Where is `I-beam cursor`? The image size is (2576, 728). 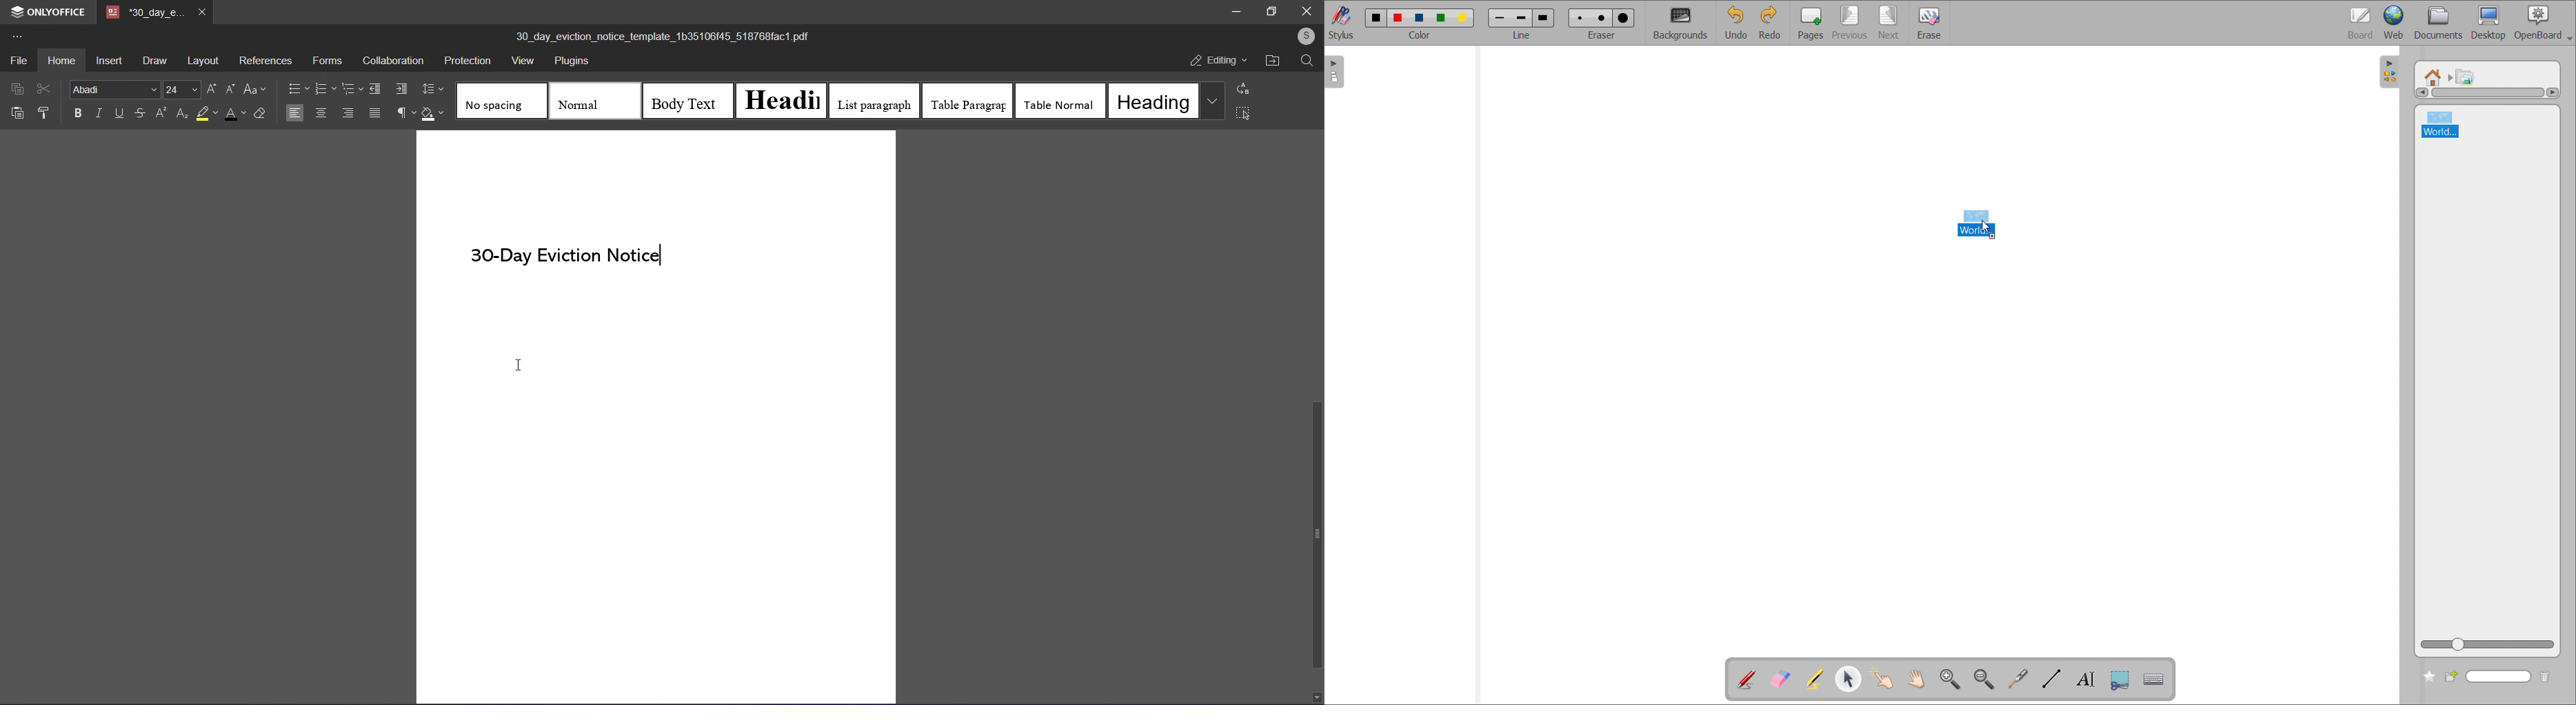 I-beam cursor is located at coordinates (519, 365).